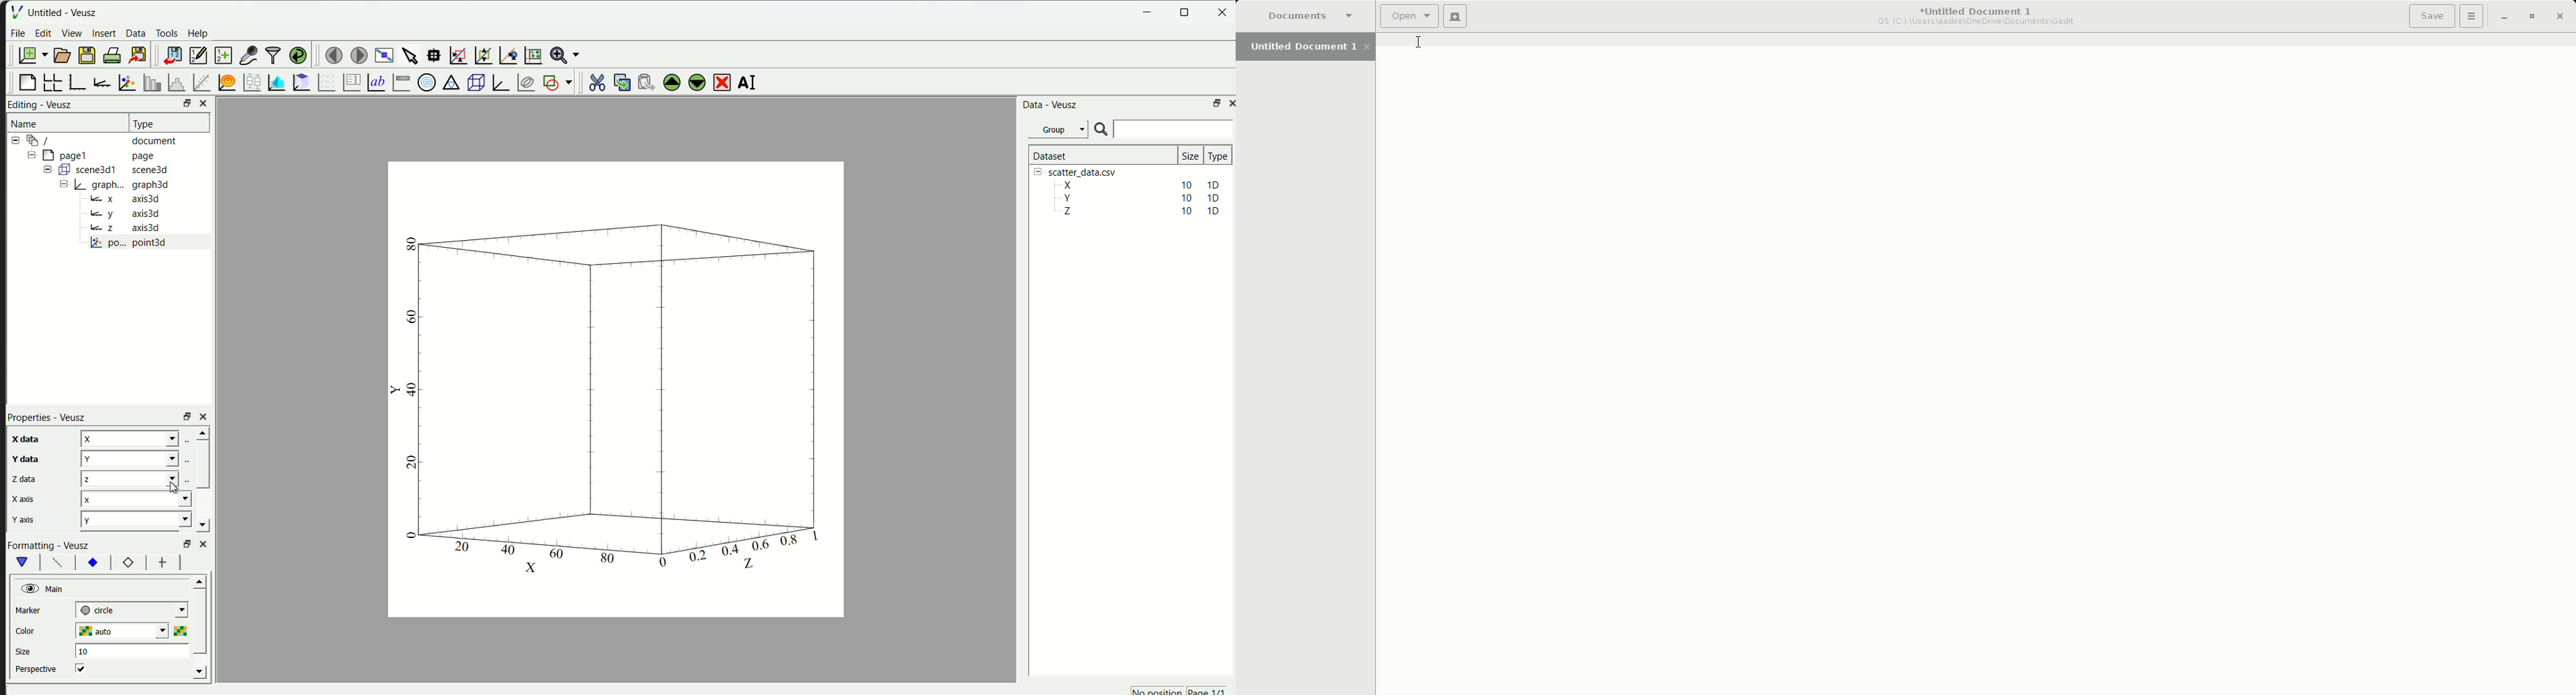 This screenshot has width=2576, height=700. I want to click on | File, so click(15, 10).